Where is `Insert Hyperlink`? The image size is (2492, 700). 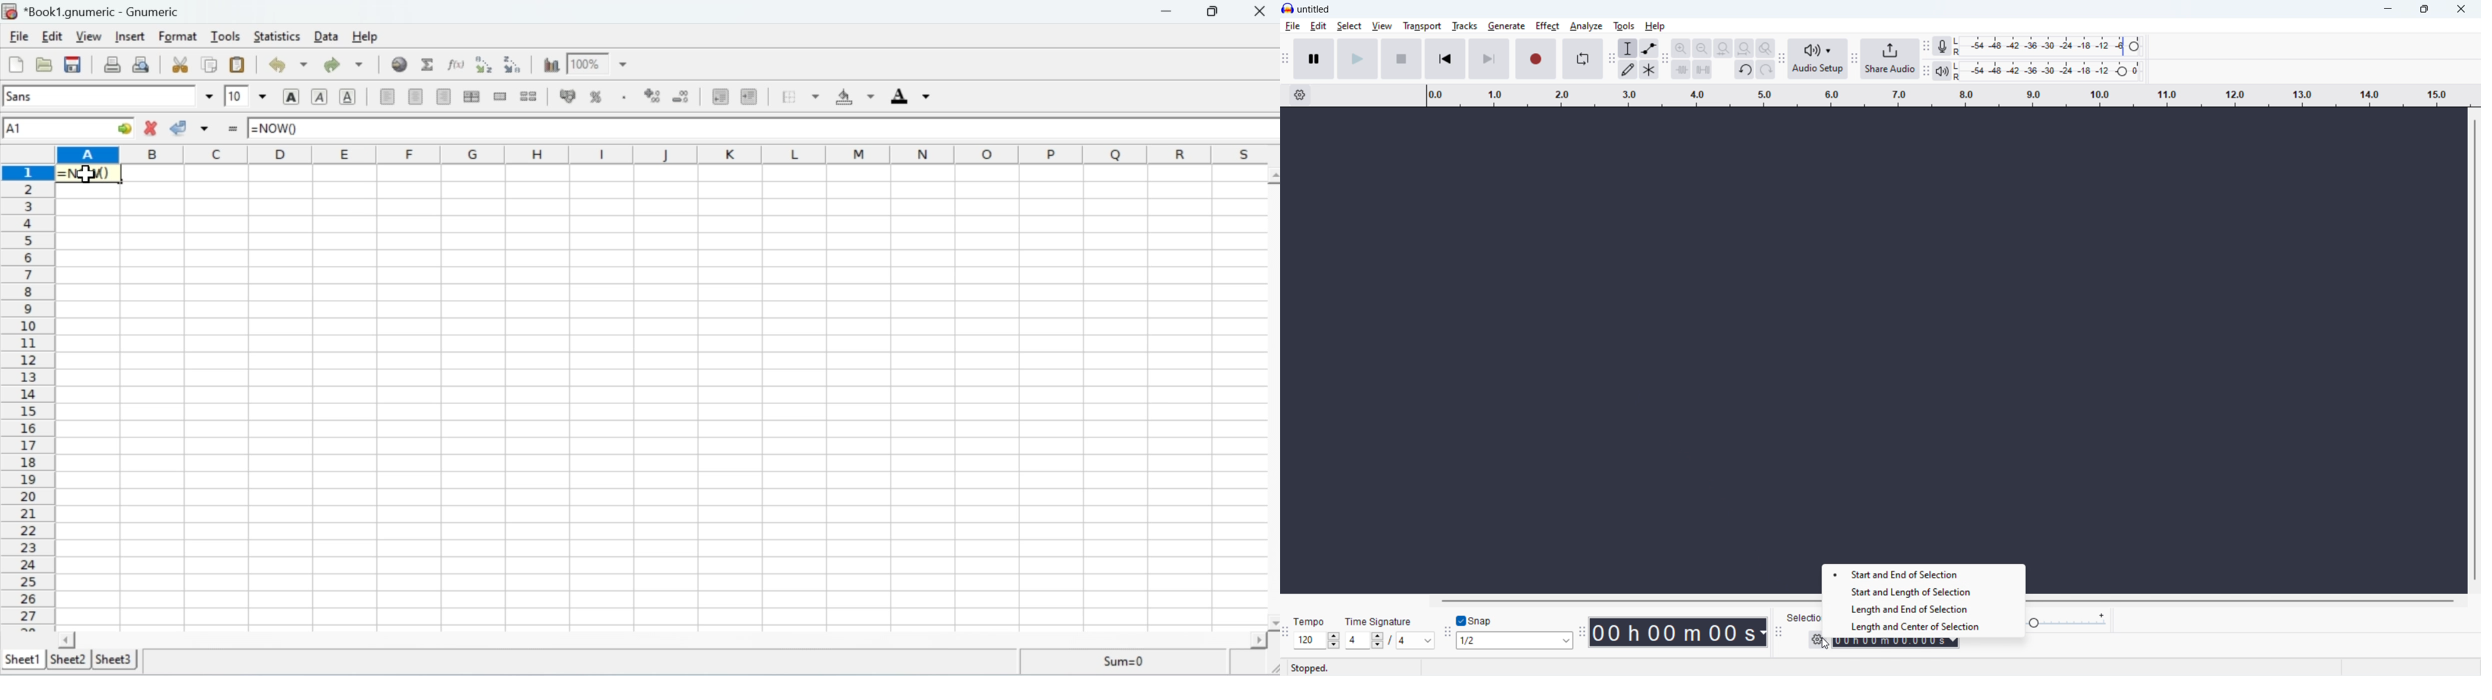 Insert Hyperlink is located at coordinates (400, 64).